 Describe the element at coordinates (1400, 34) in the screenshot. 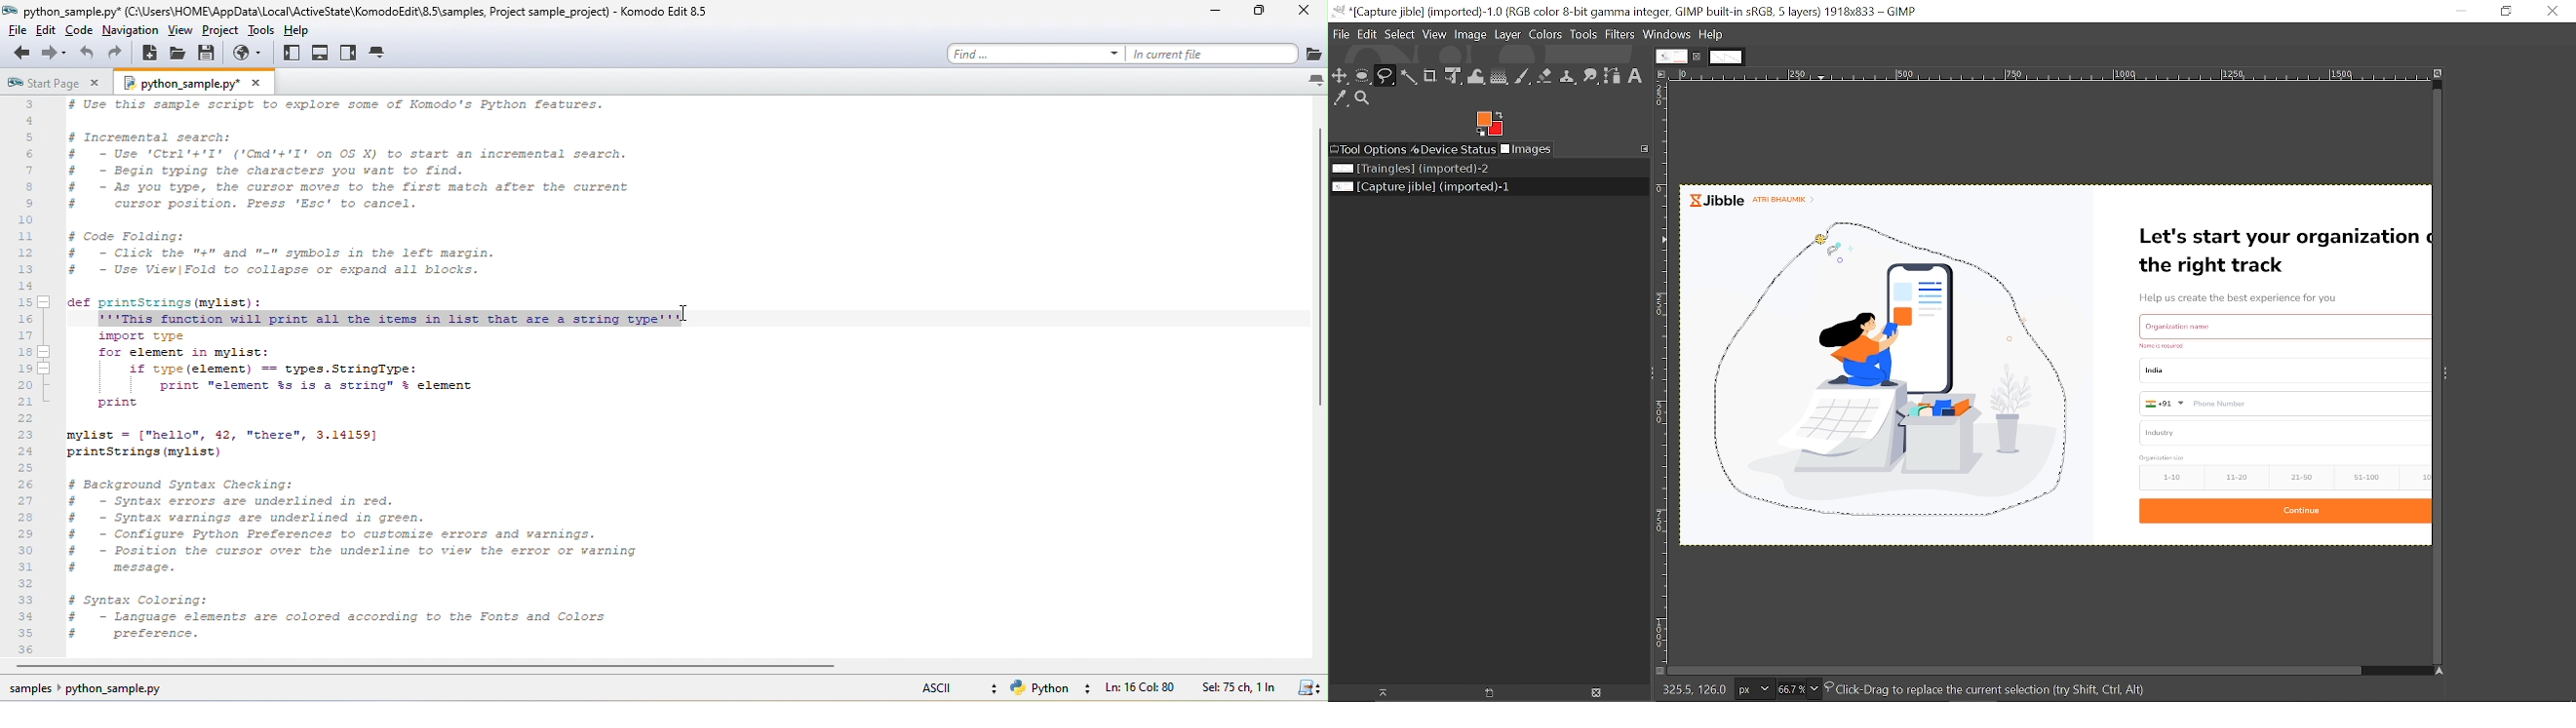

I see `Select` at that location.